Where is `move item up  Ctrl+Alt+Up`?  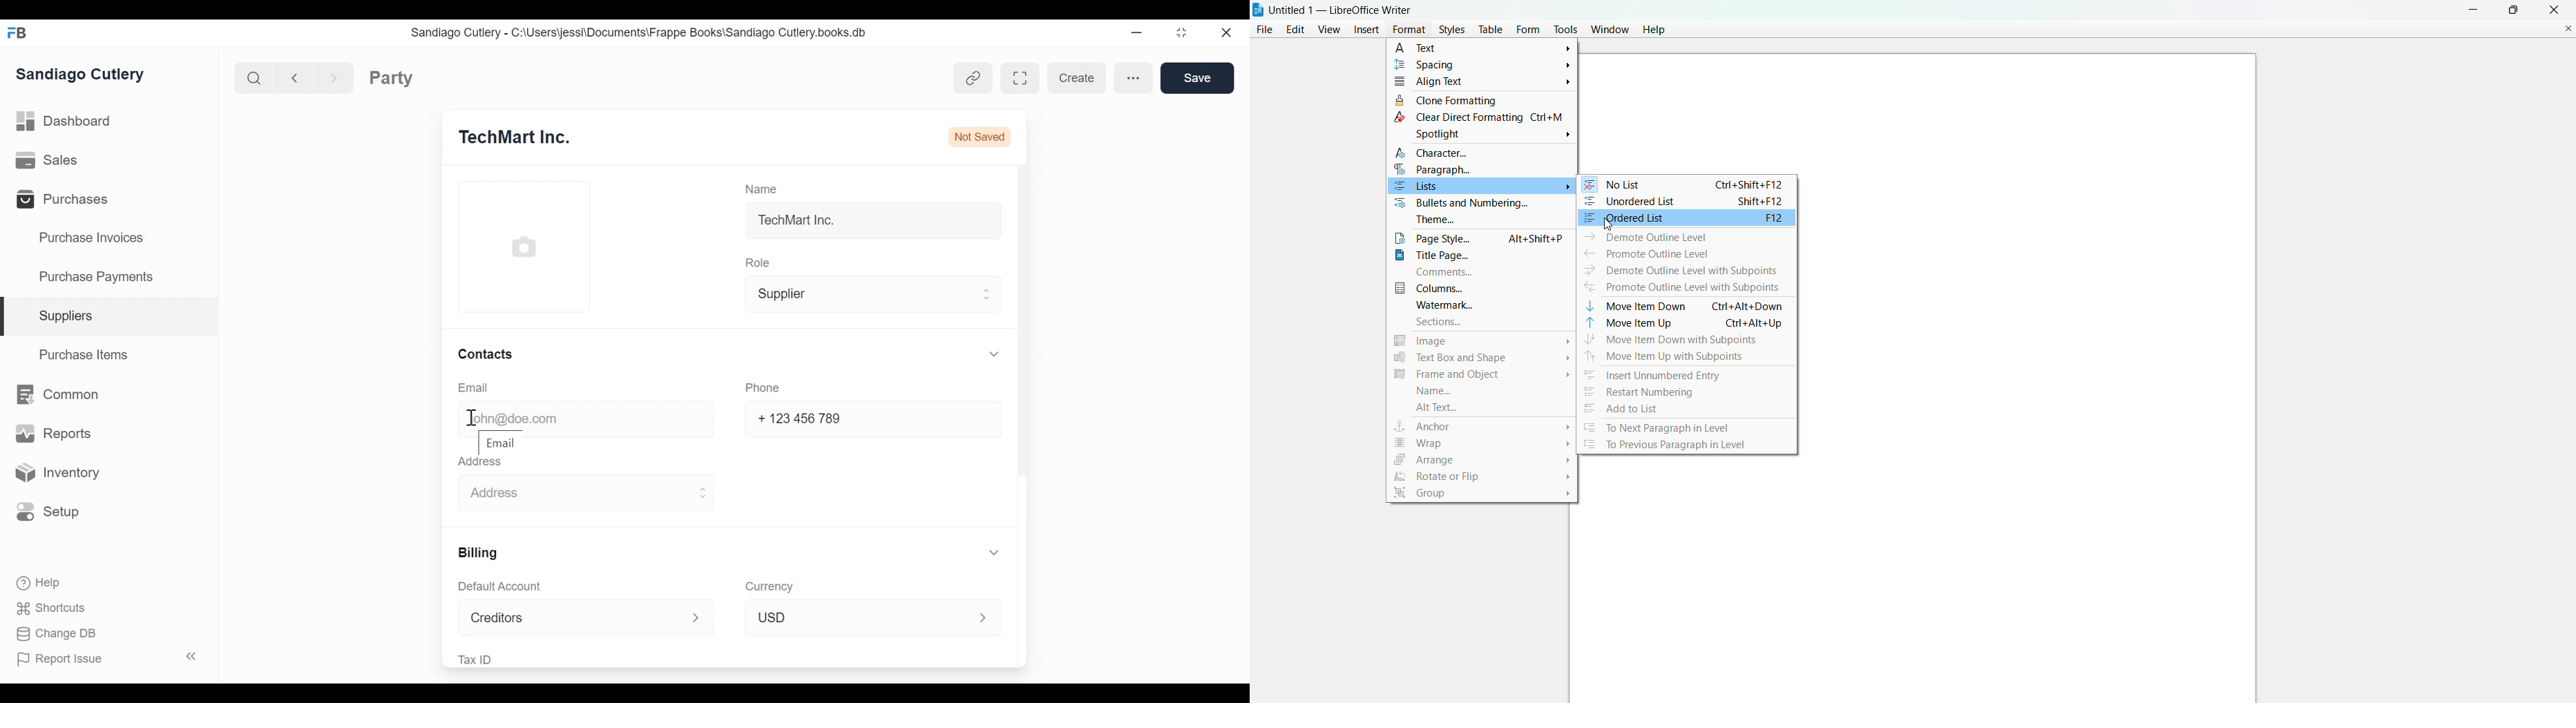
move item up  Ctrl+Alt+Up is located at coordinates (1686, 323).